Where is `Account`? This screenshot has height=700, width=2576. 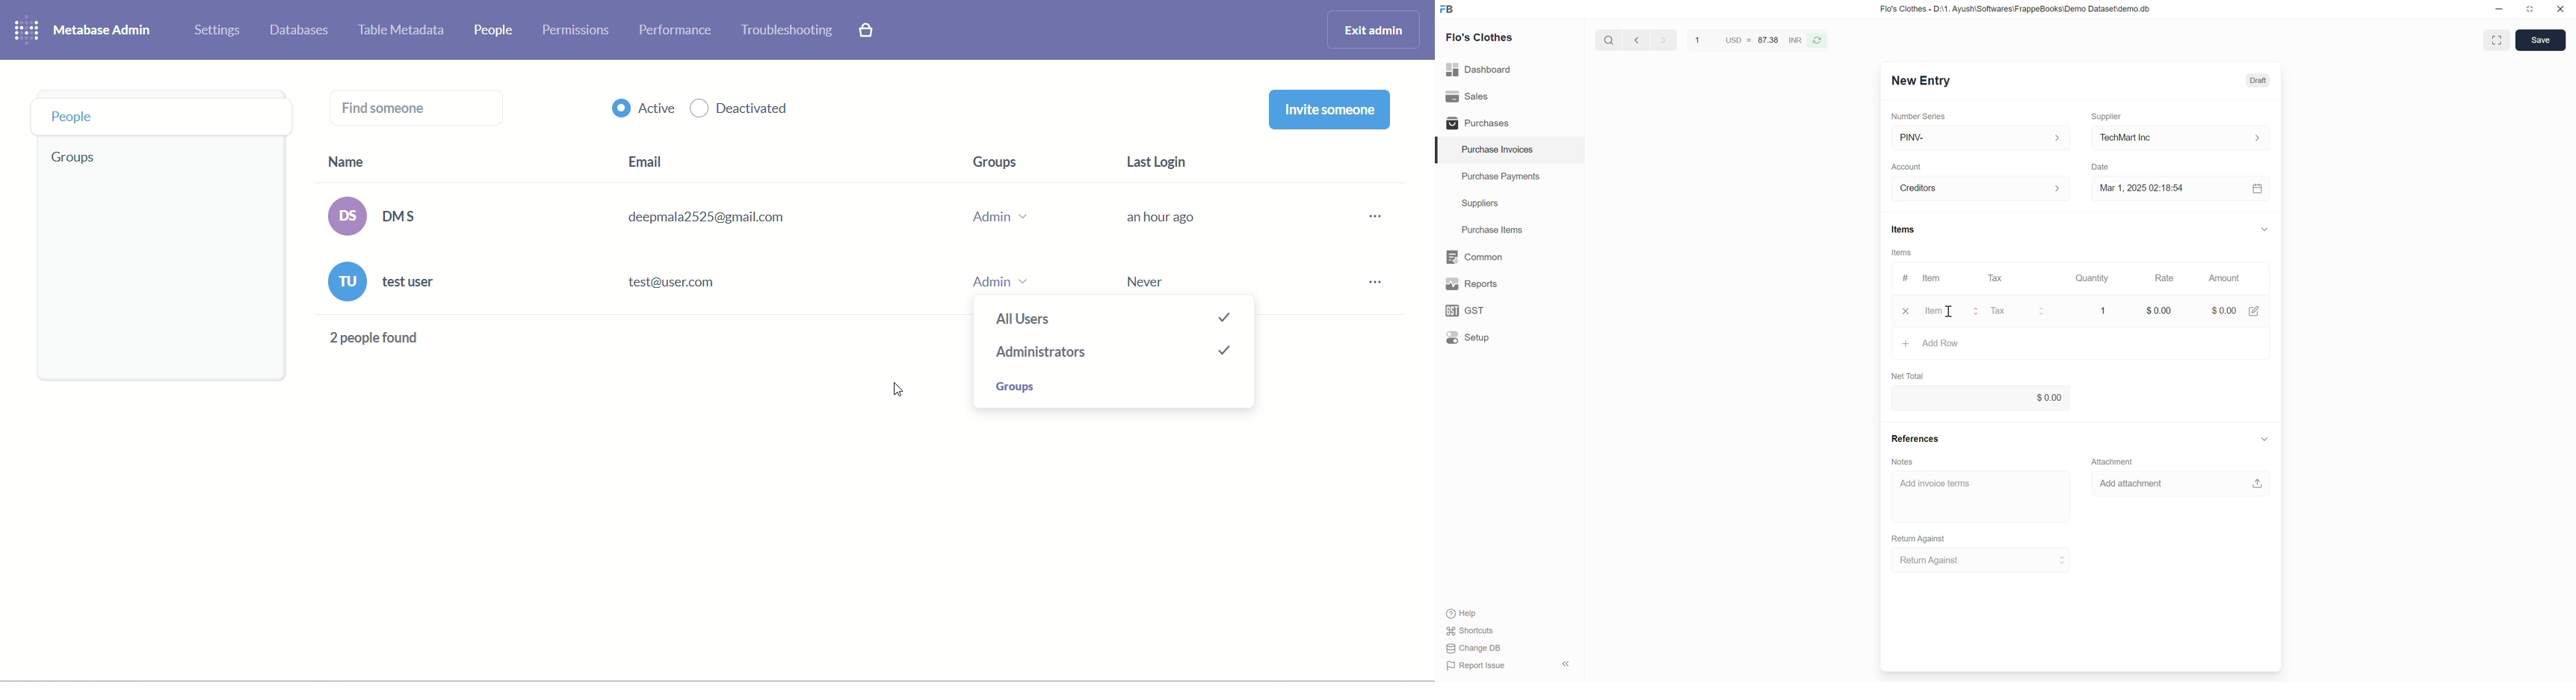
Account is located at coordinates (1906, 167).